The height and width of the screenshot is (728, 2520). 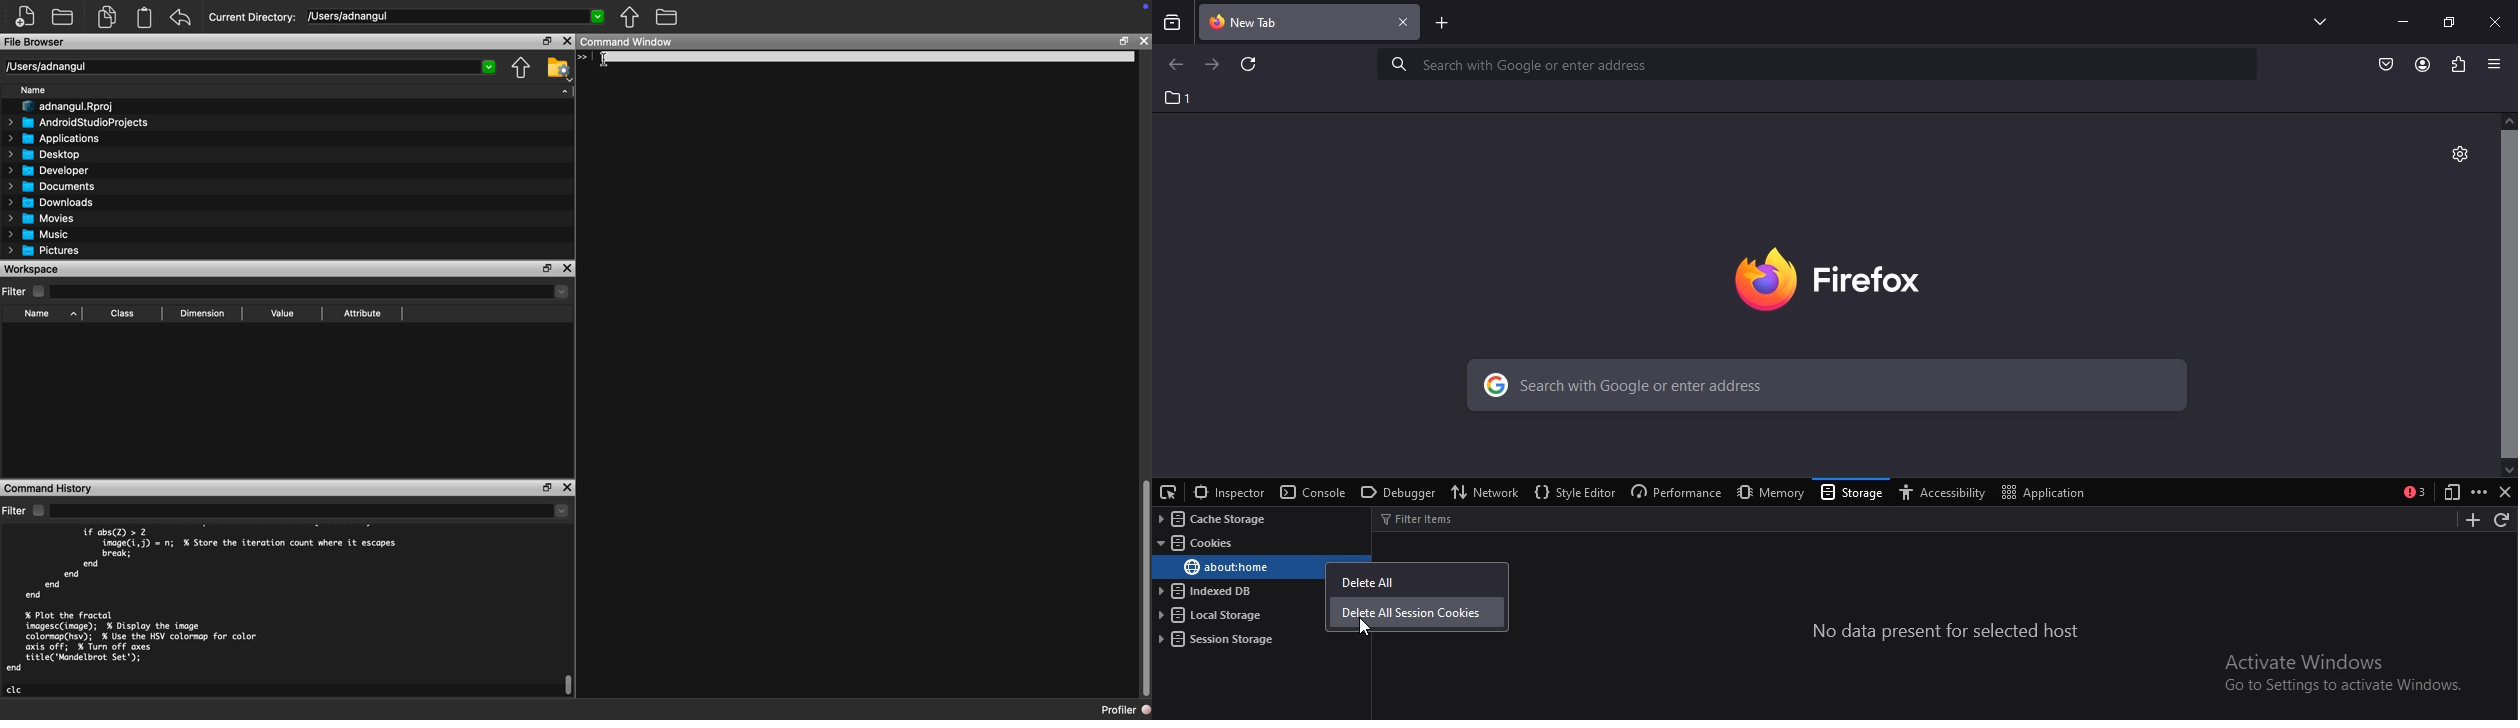 What do you see at coordinates (107, 16) in the screenshot?
I see `Copy` at bounding box center [107, 16].